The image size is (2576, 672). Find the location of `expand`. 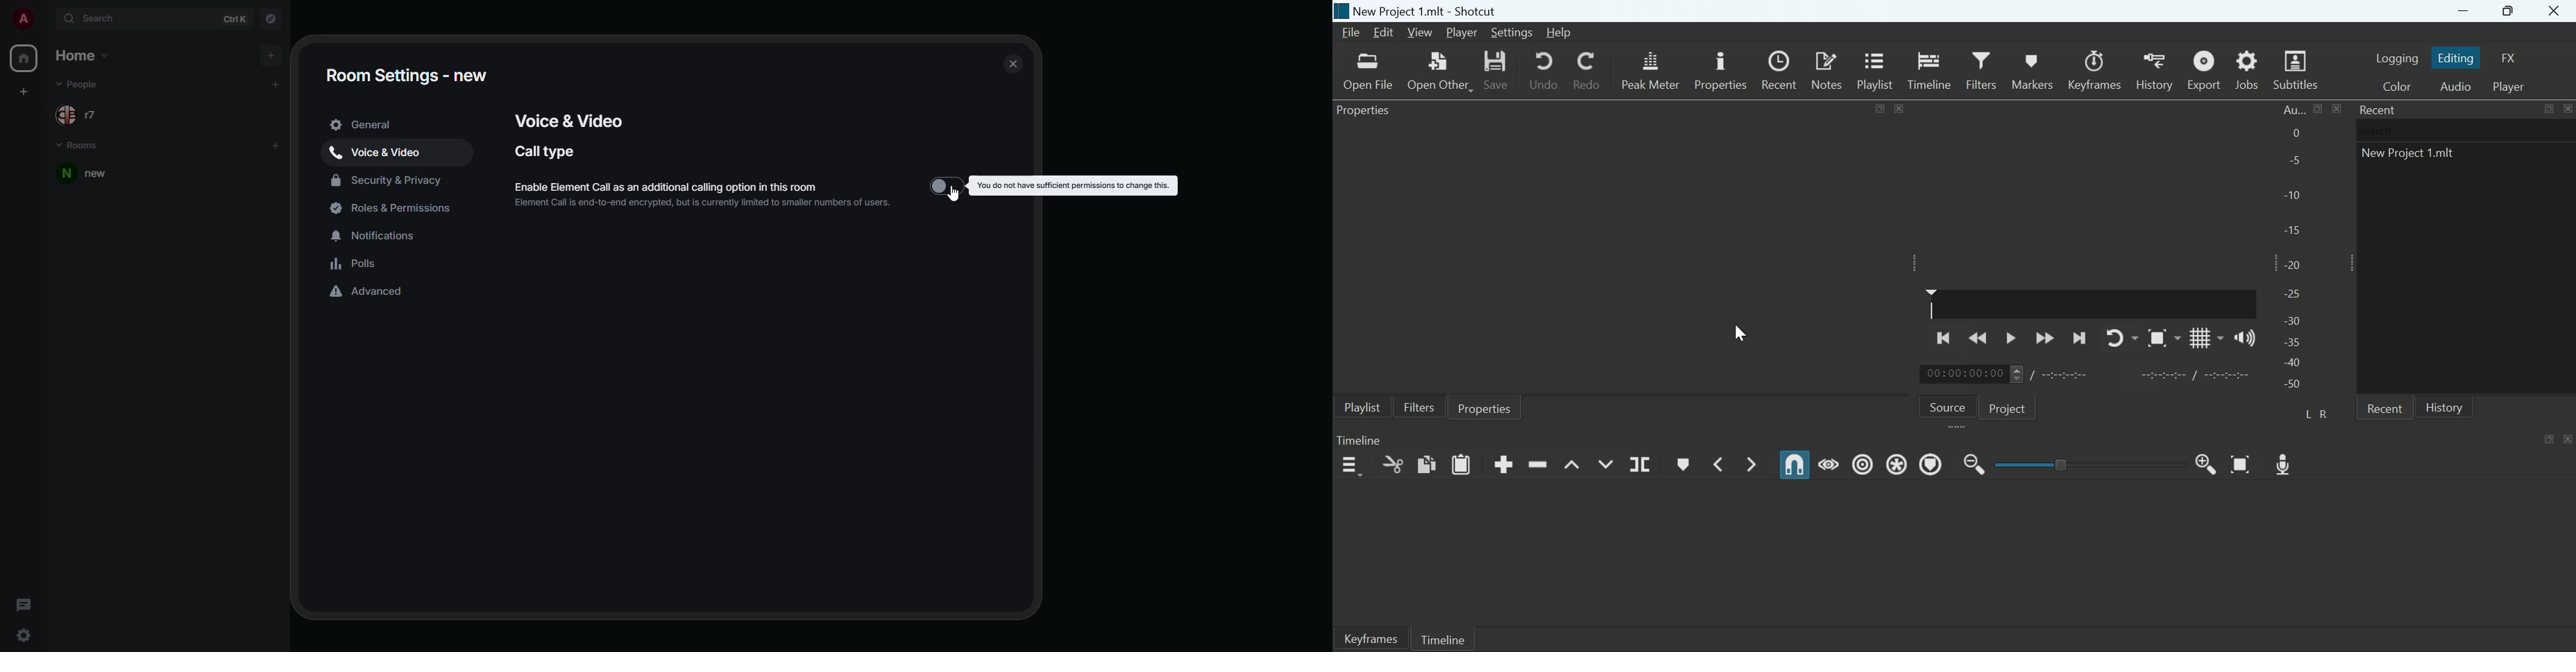

expand is located at coordinates (1959, 428).